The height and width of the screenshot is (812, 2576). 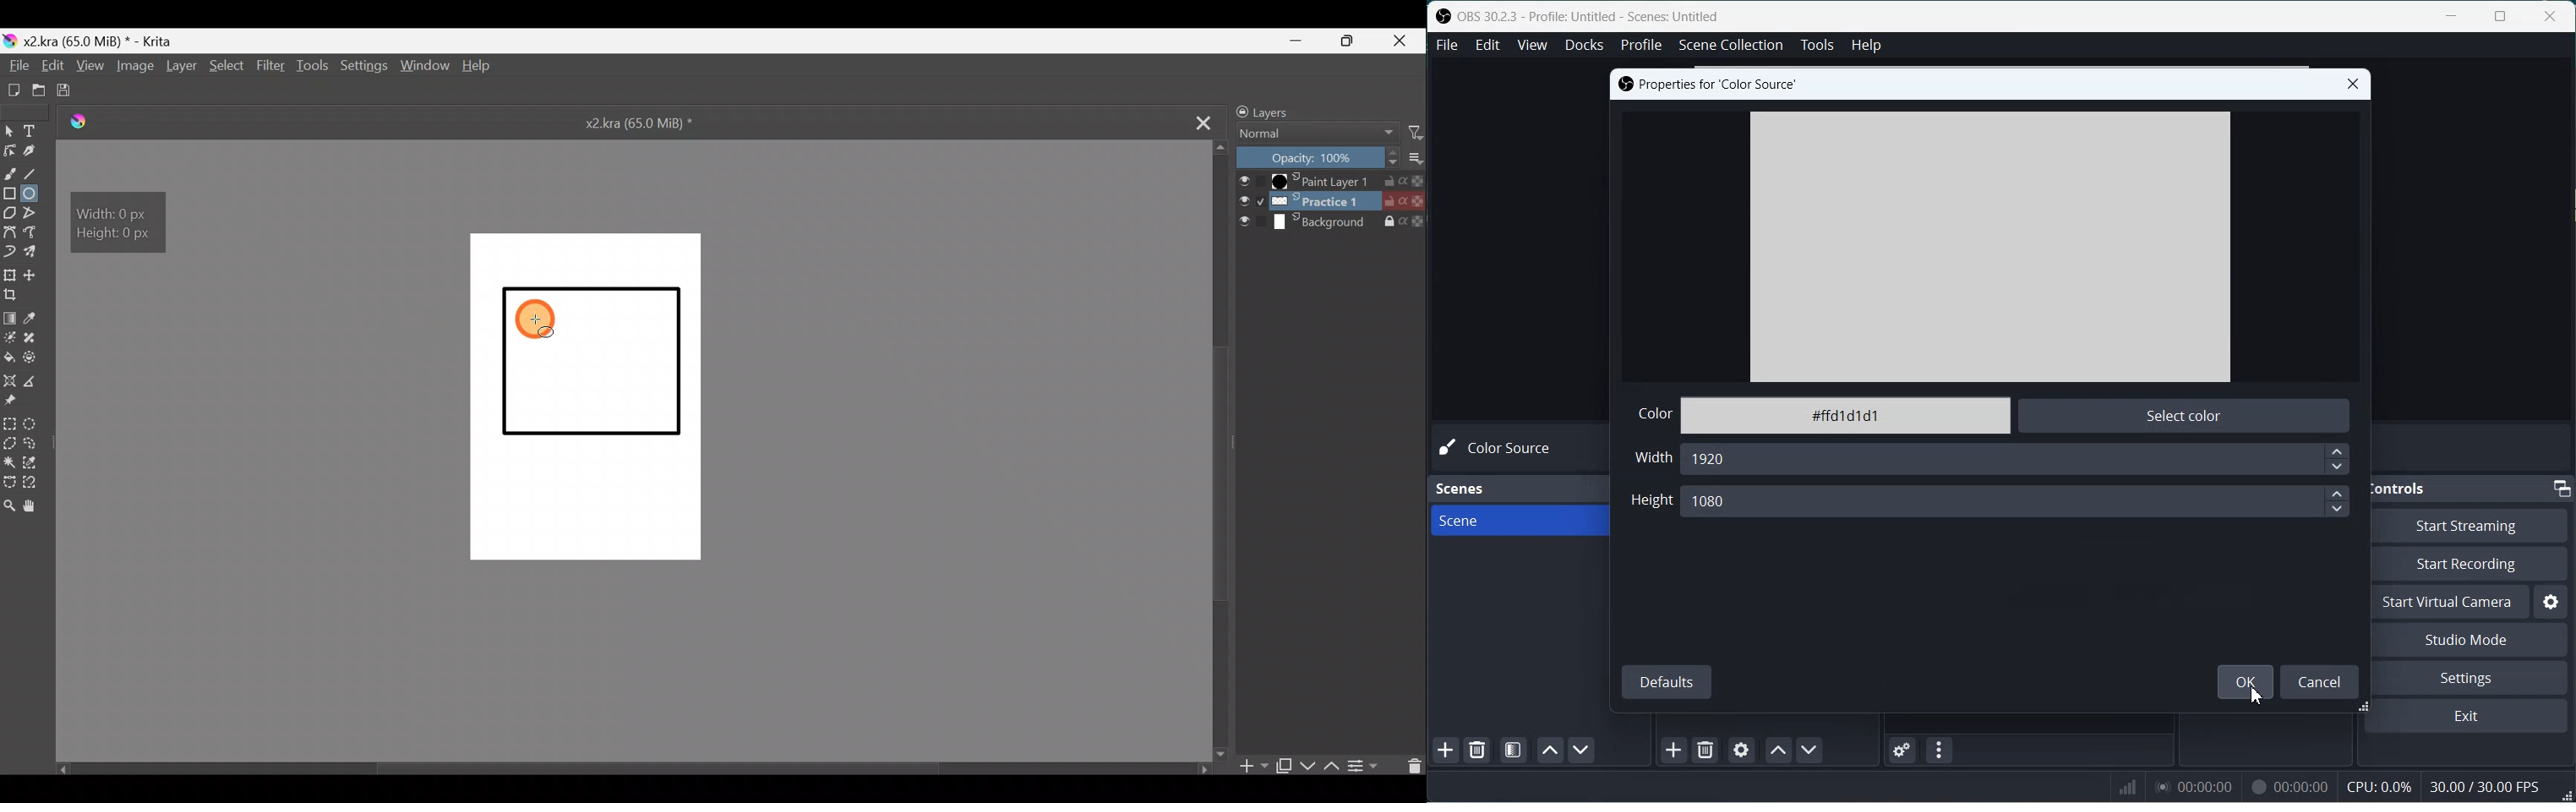 I want to click on Tools, so click(x=1818, y=45).